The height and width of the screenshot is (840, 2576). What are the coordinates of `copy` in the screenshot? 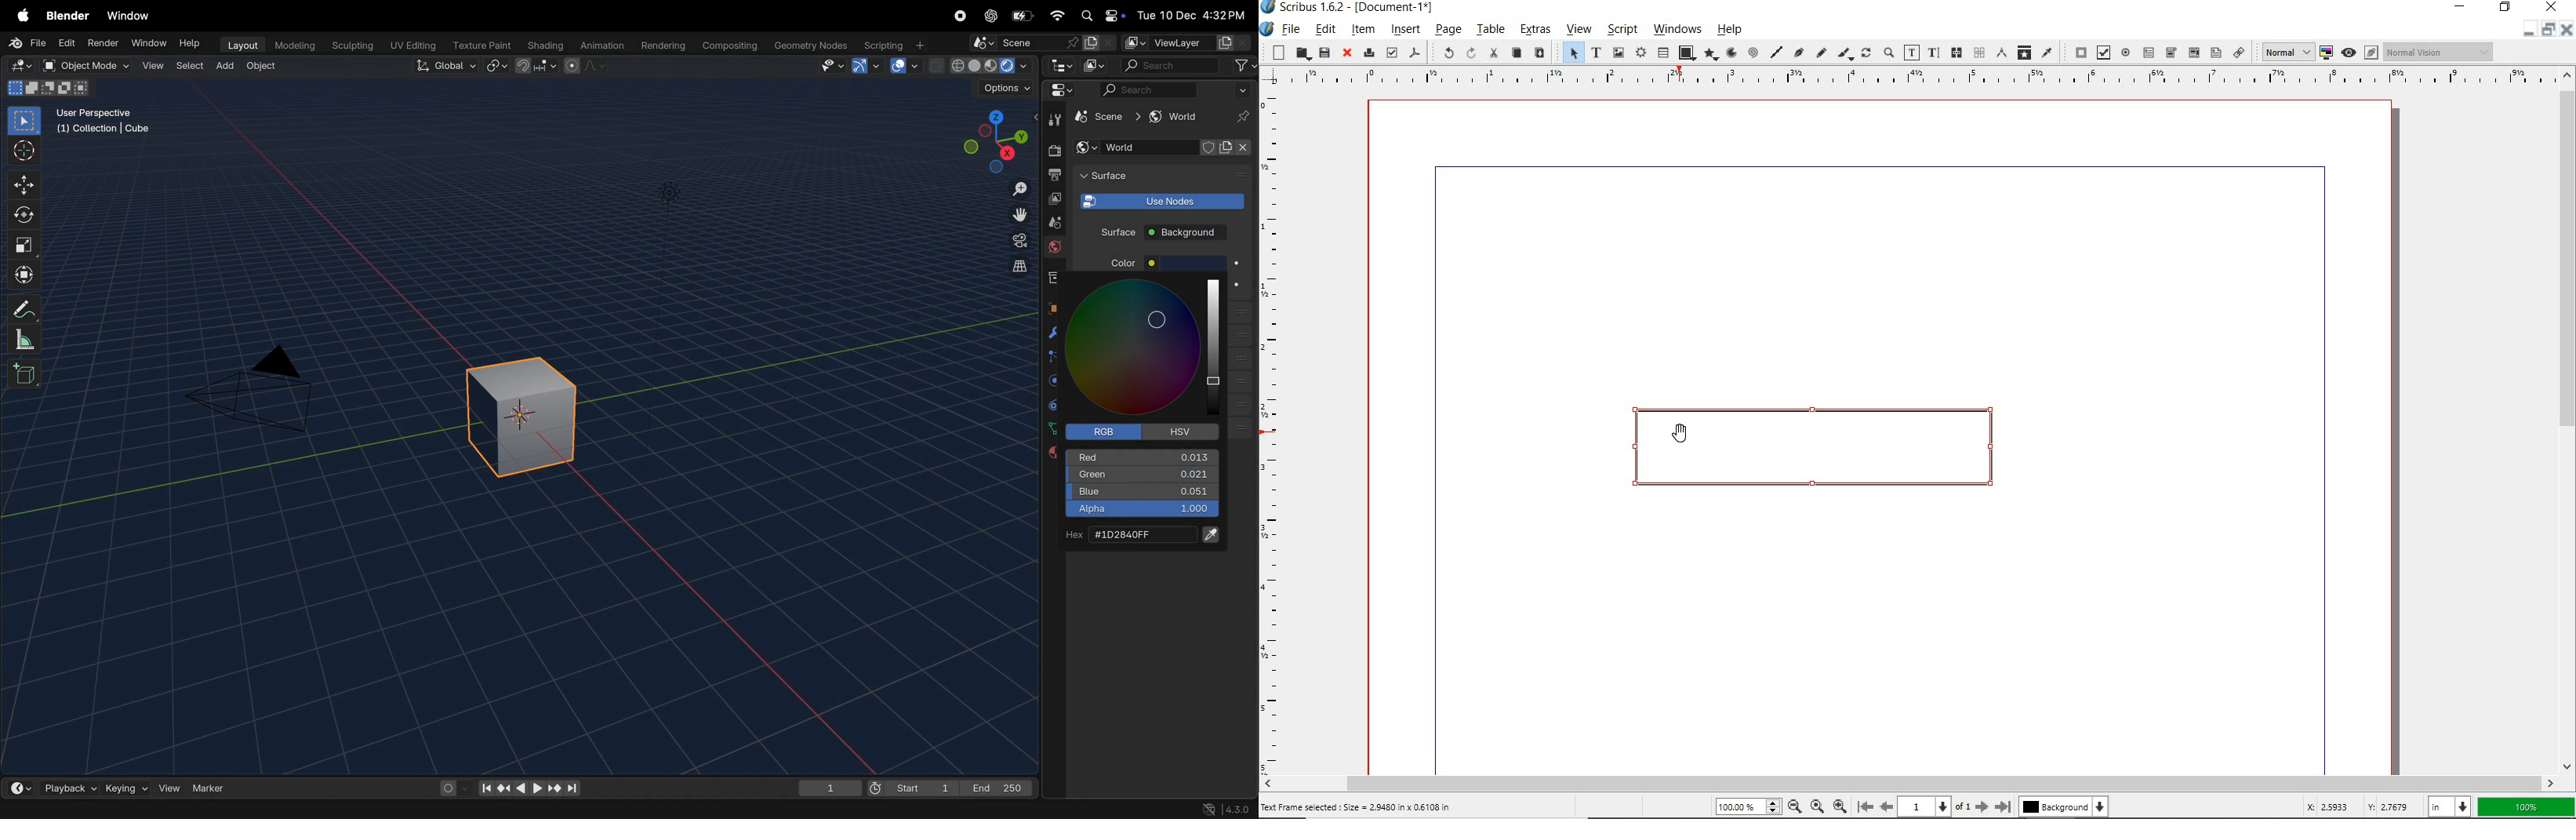 It's located at (1516, 53).